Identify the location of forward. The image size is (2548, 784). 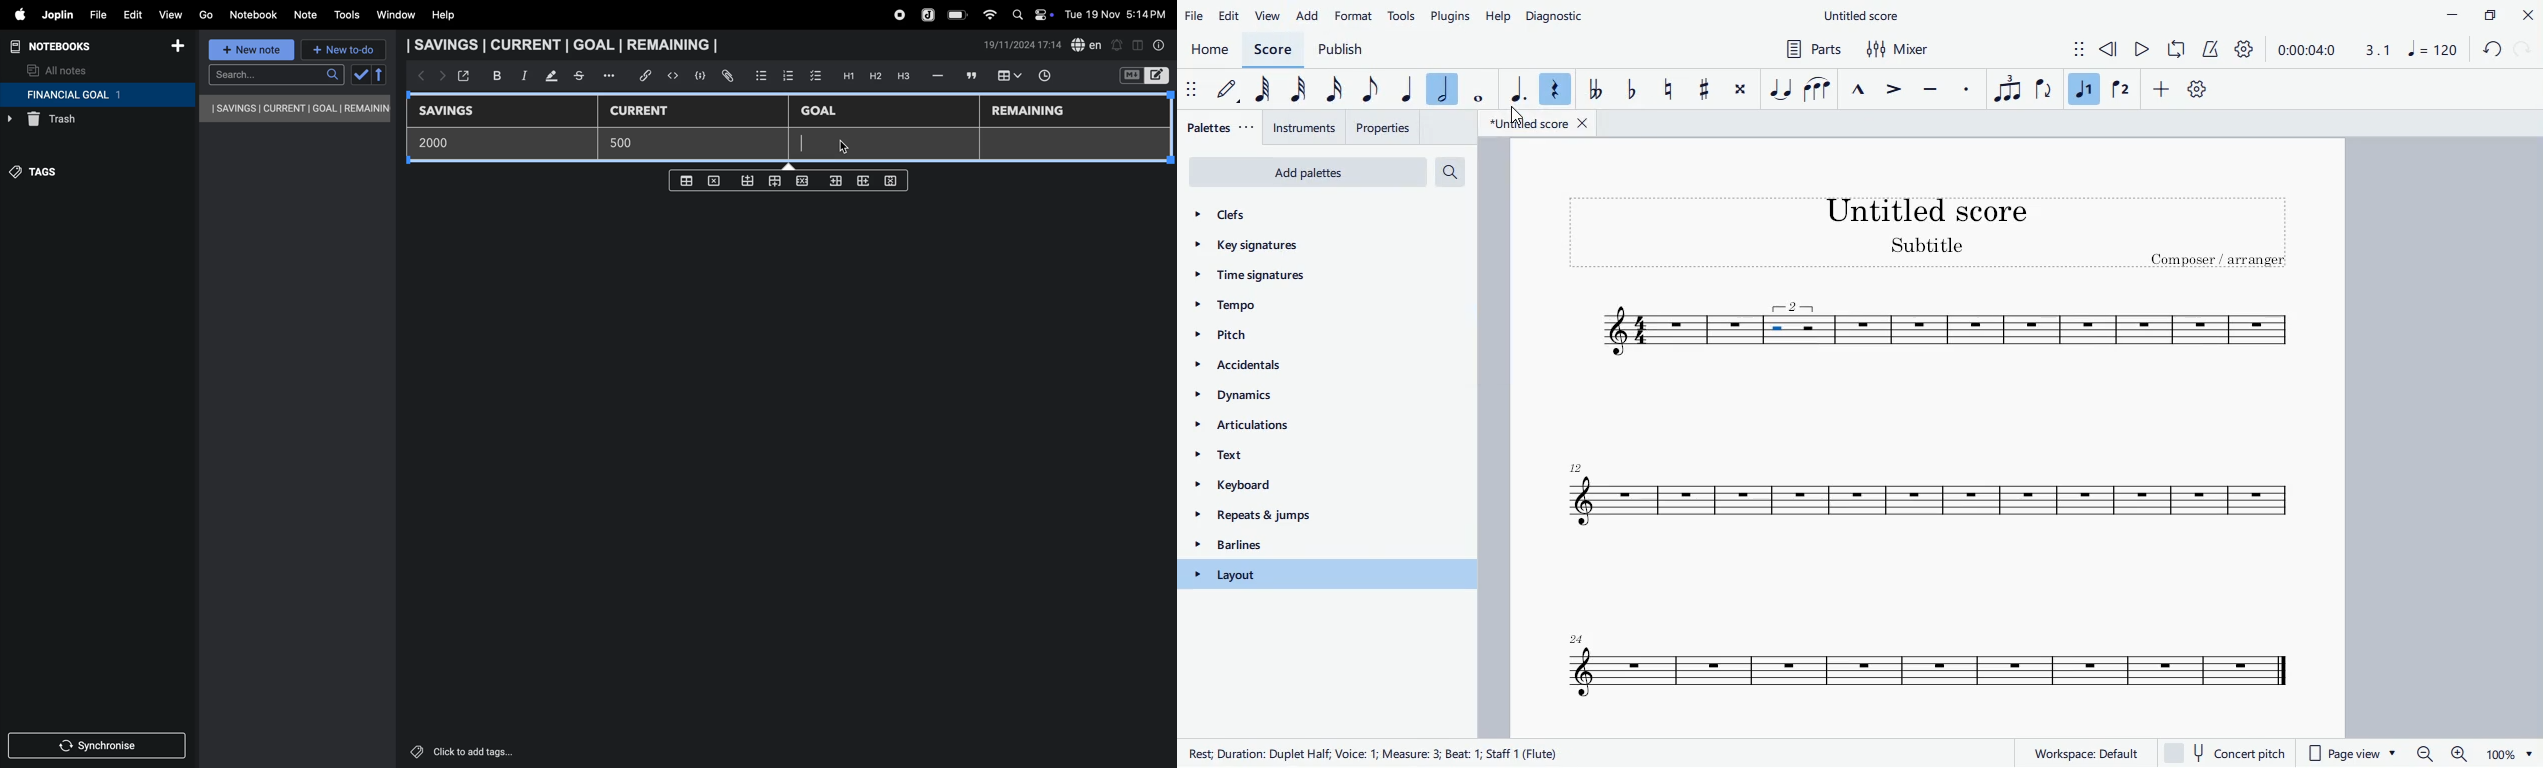
(440, 78).